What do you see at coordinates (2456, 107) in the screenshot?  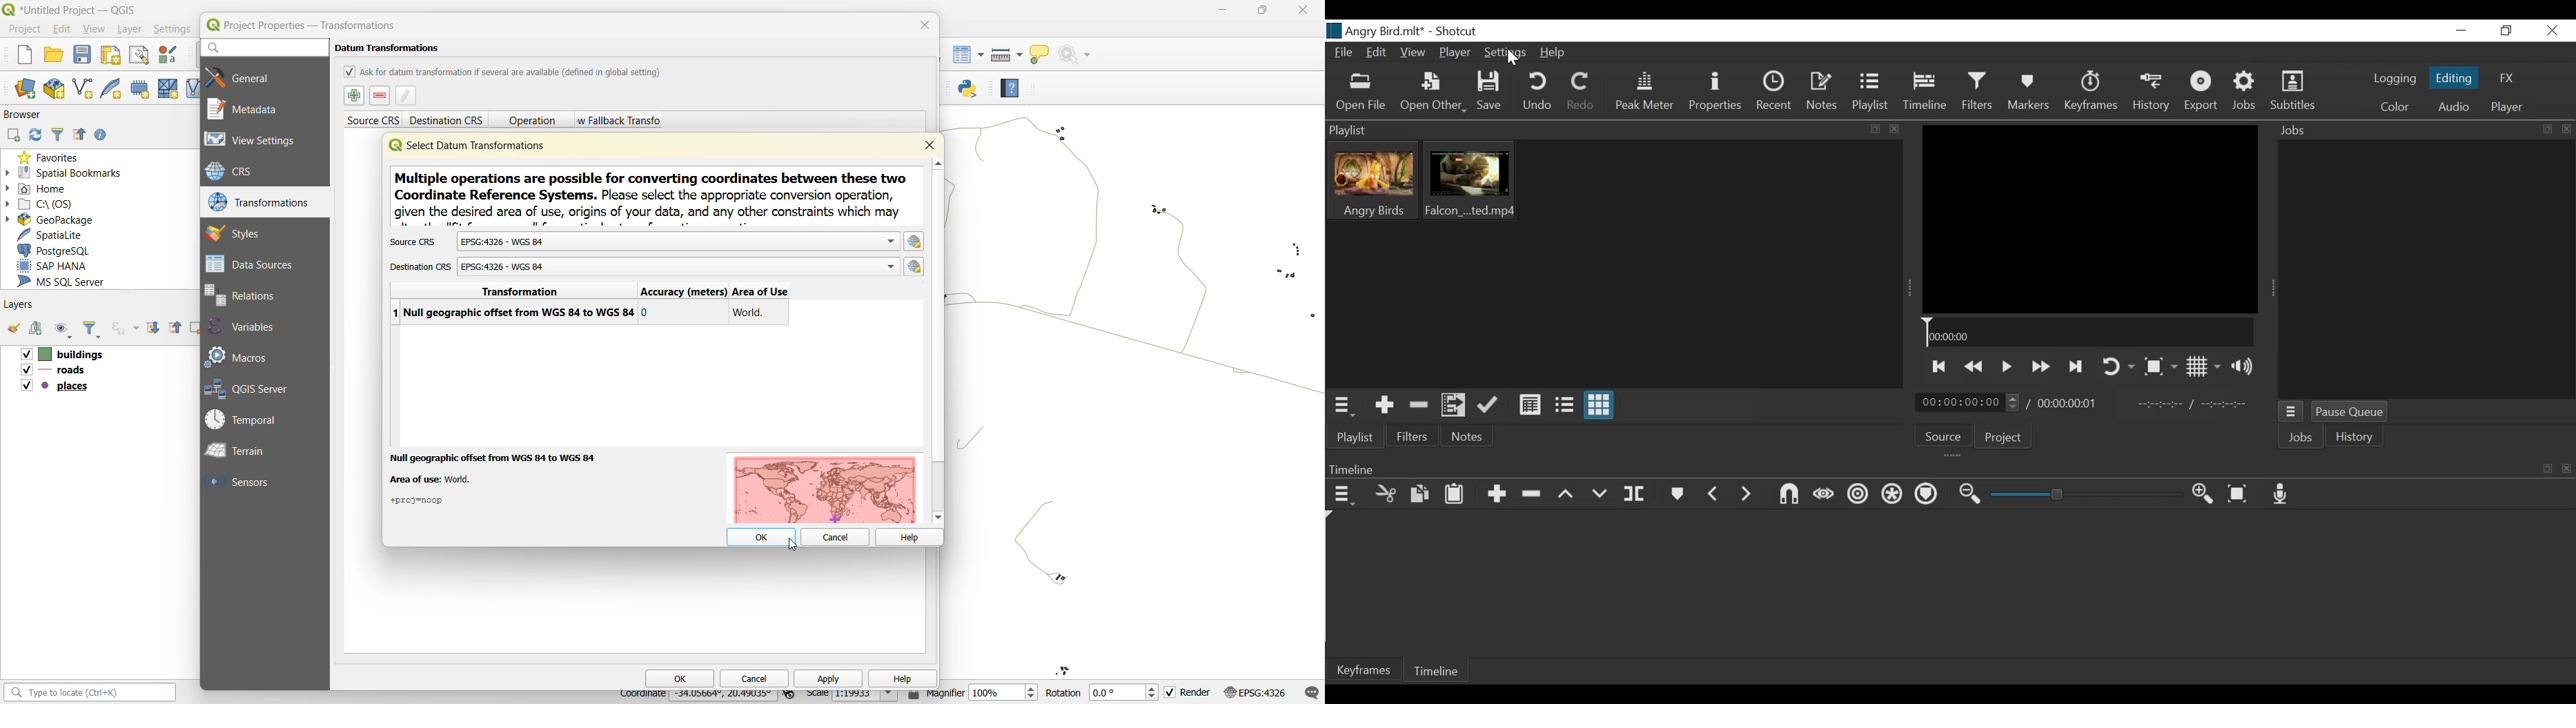 I see `Audio` at bounding box center [2456, 107].